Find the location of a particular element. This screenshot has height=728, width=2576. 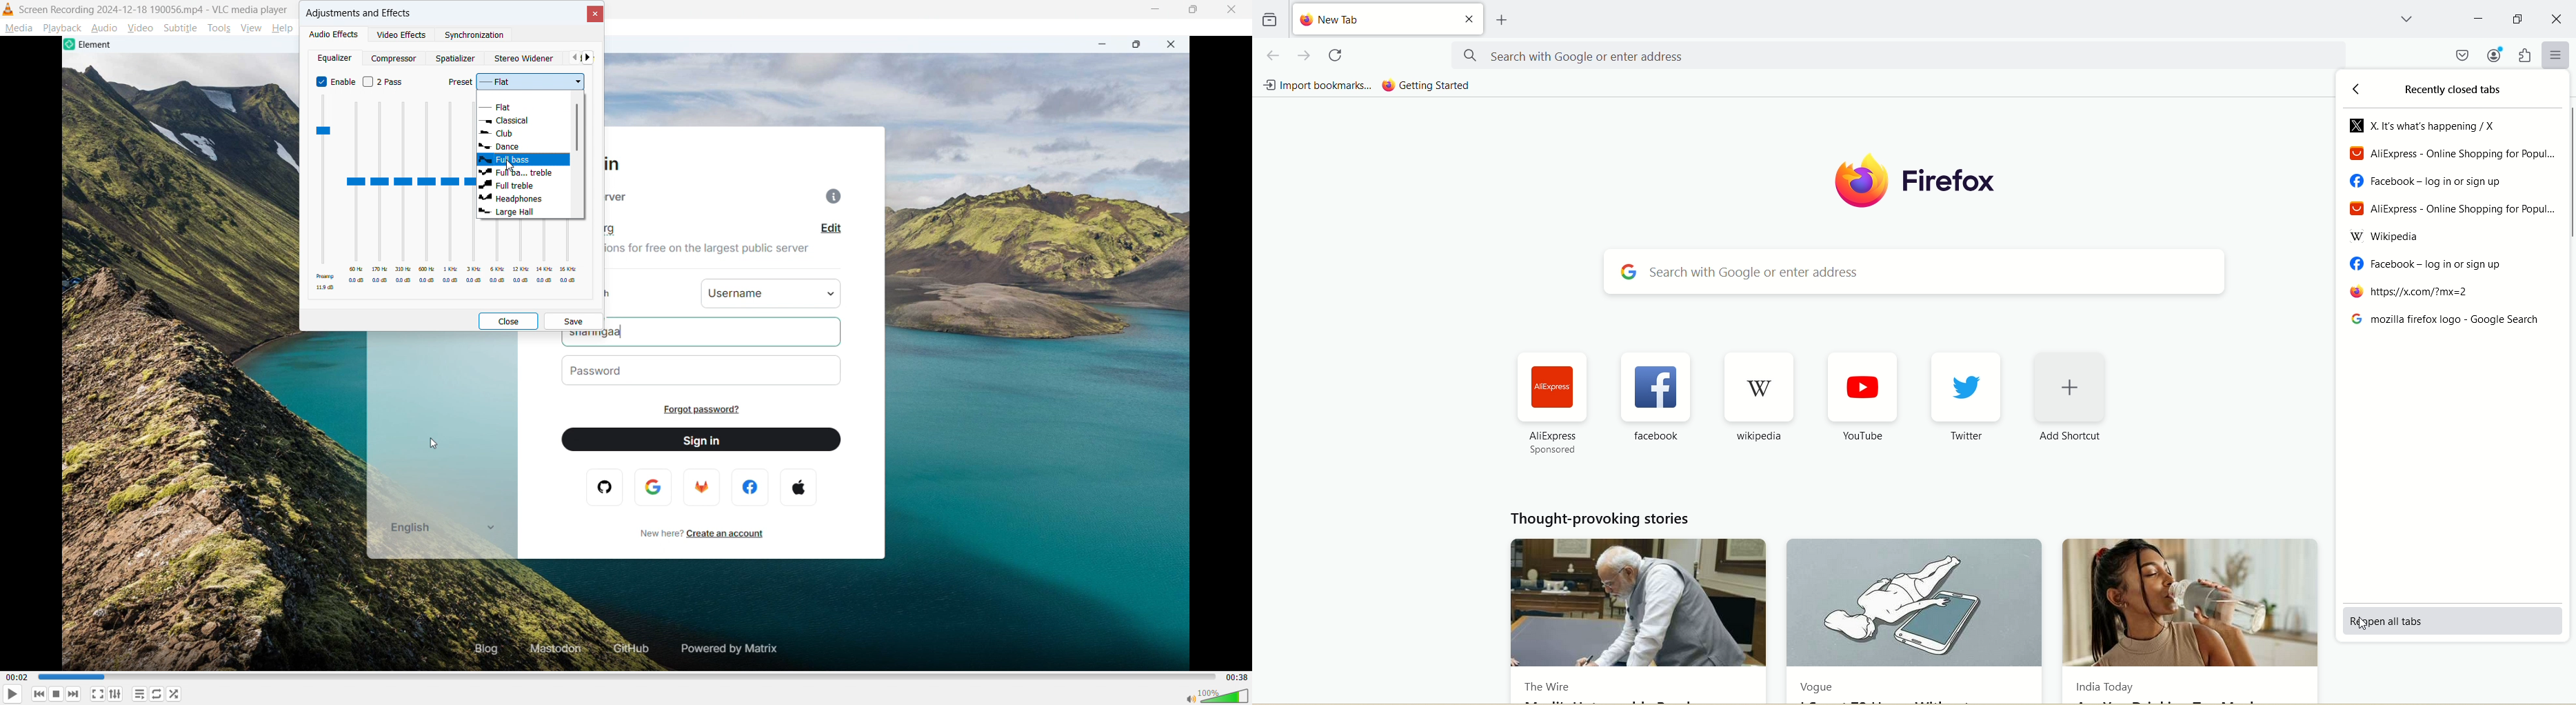

Forward is located at coordinates (80, 694).